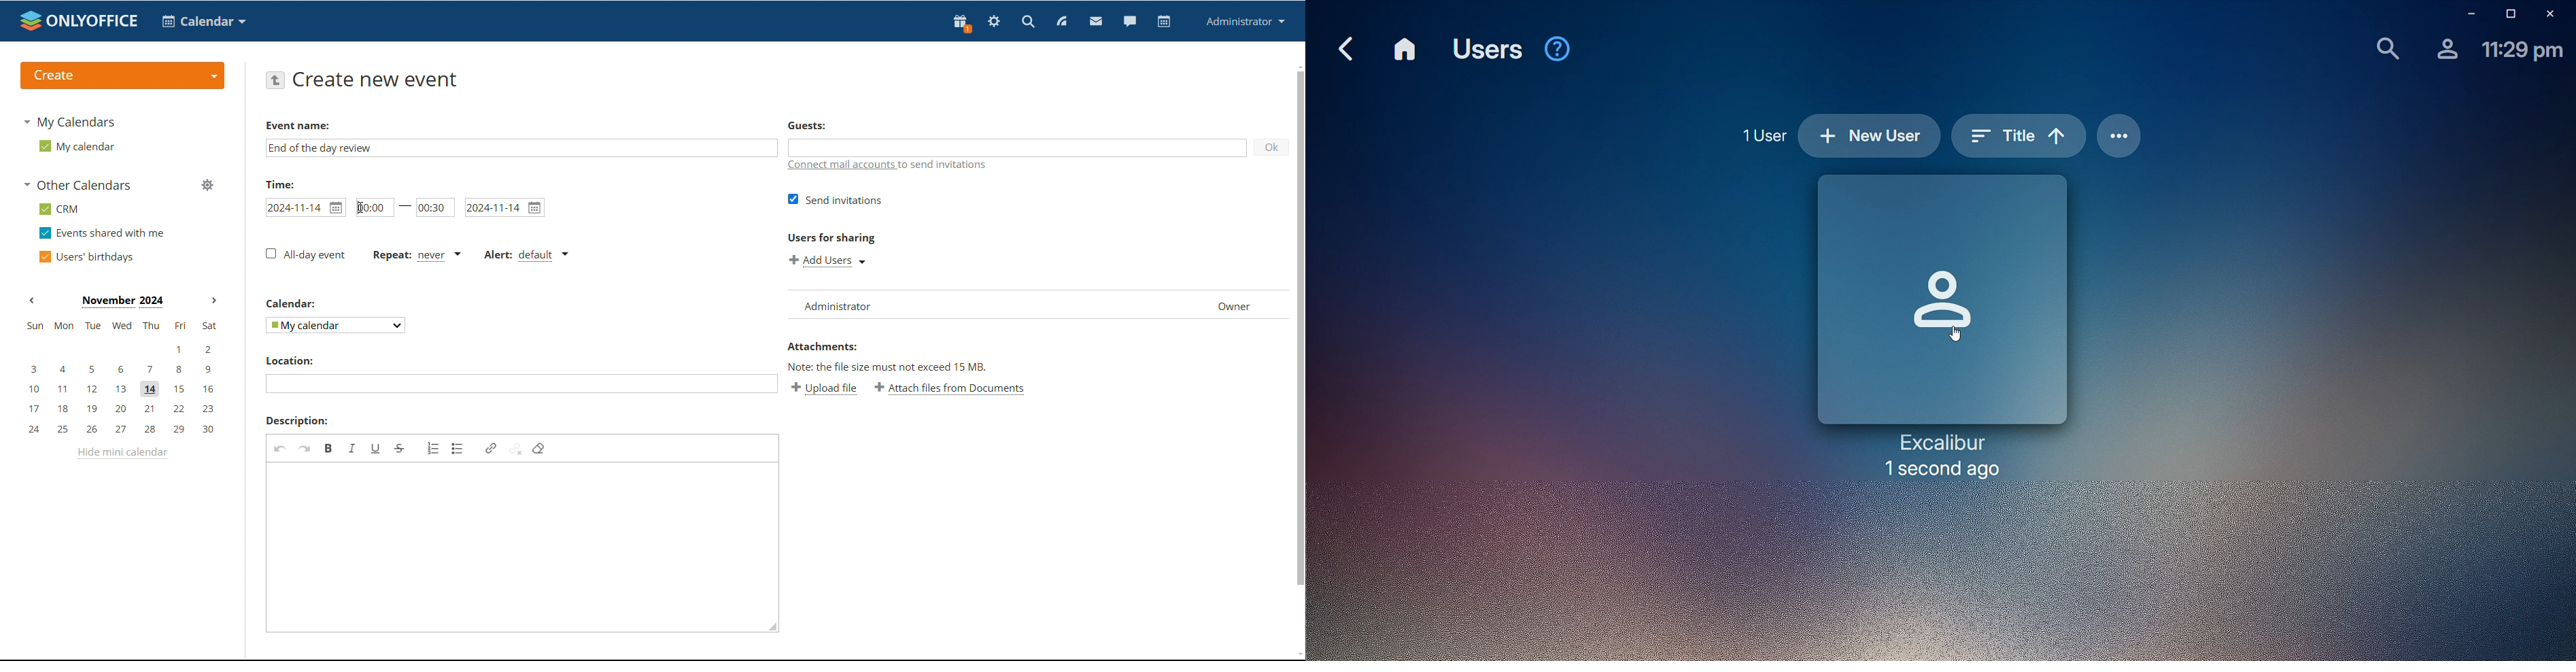  Describe the element at coordinates (458, 448) in the screenshot. I see `insert/remove bulleted list` at that location.